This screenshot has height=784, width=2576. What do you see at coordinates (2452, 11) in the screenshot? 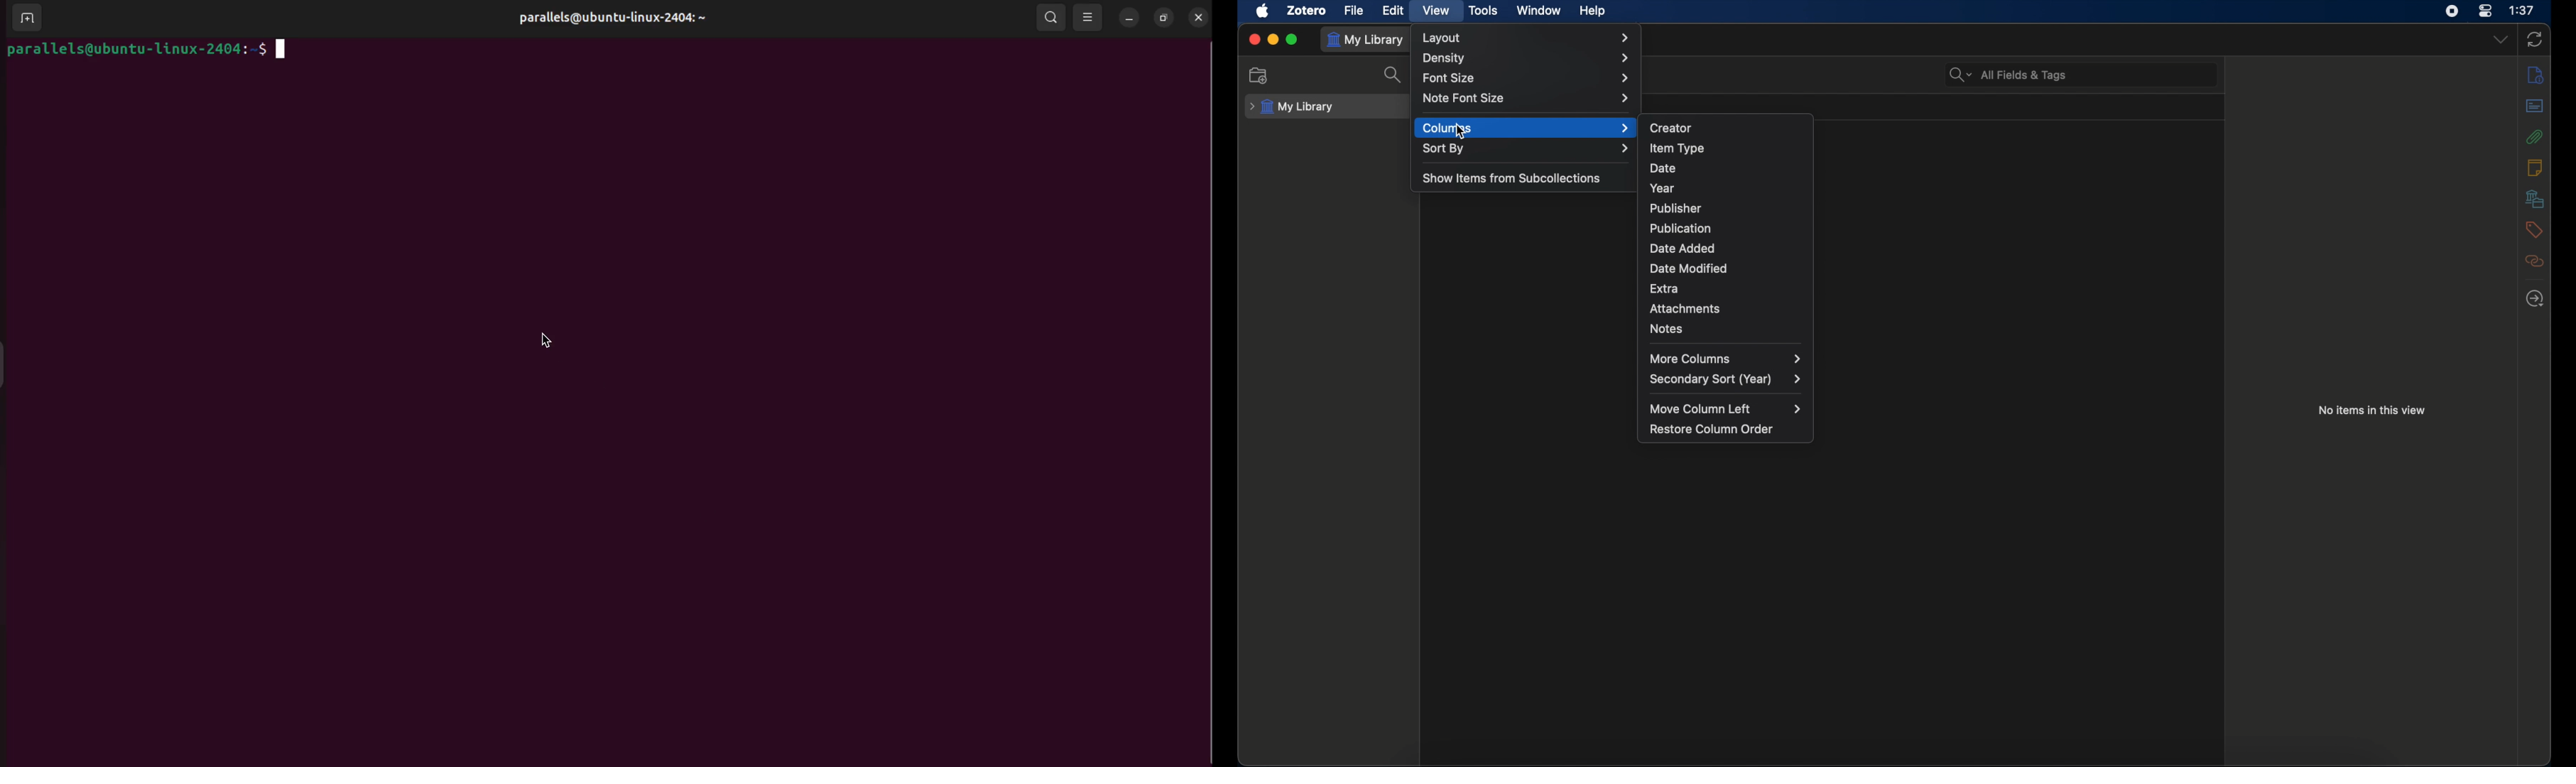
I see `screen recorder` at bounding box center [2452, 11].